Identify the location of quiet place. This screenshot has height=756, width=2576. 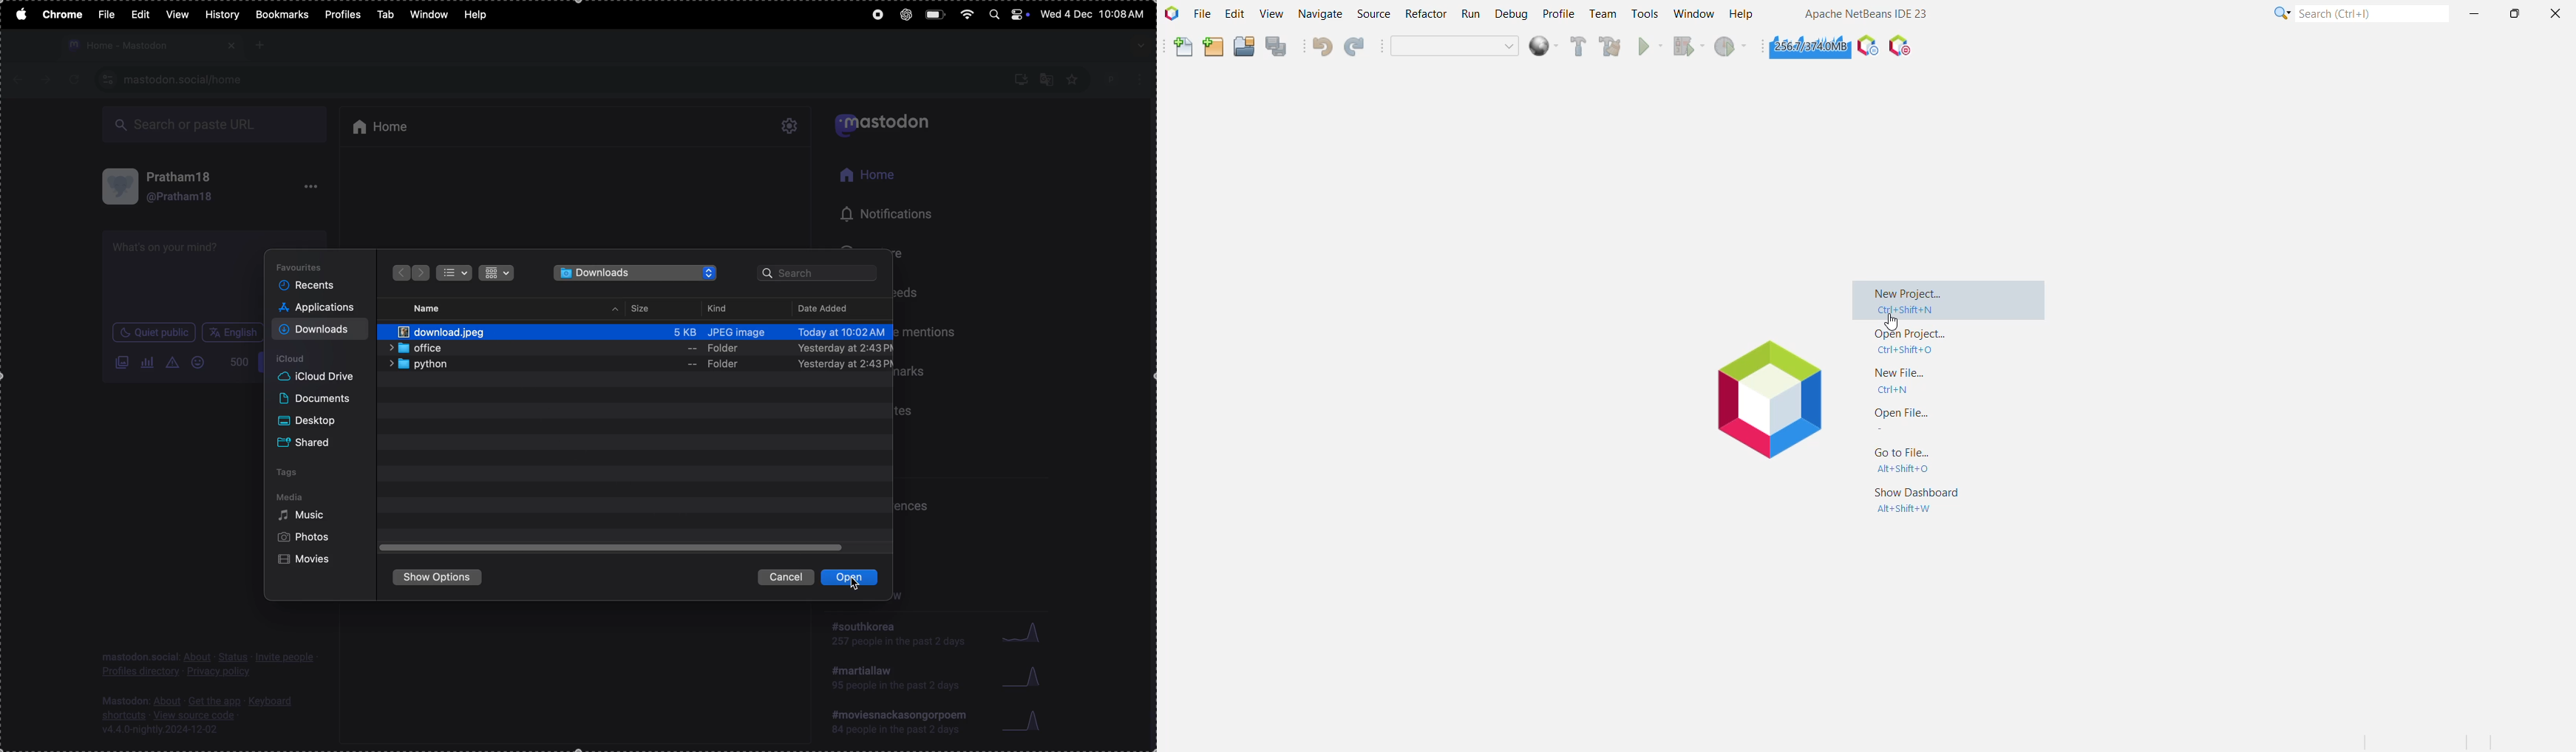
(154, 334).